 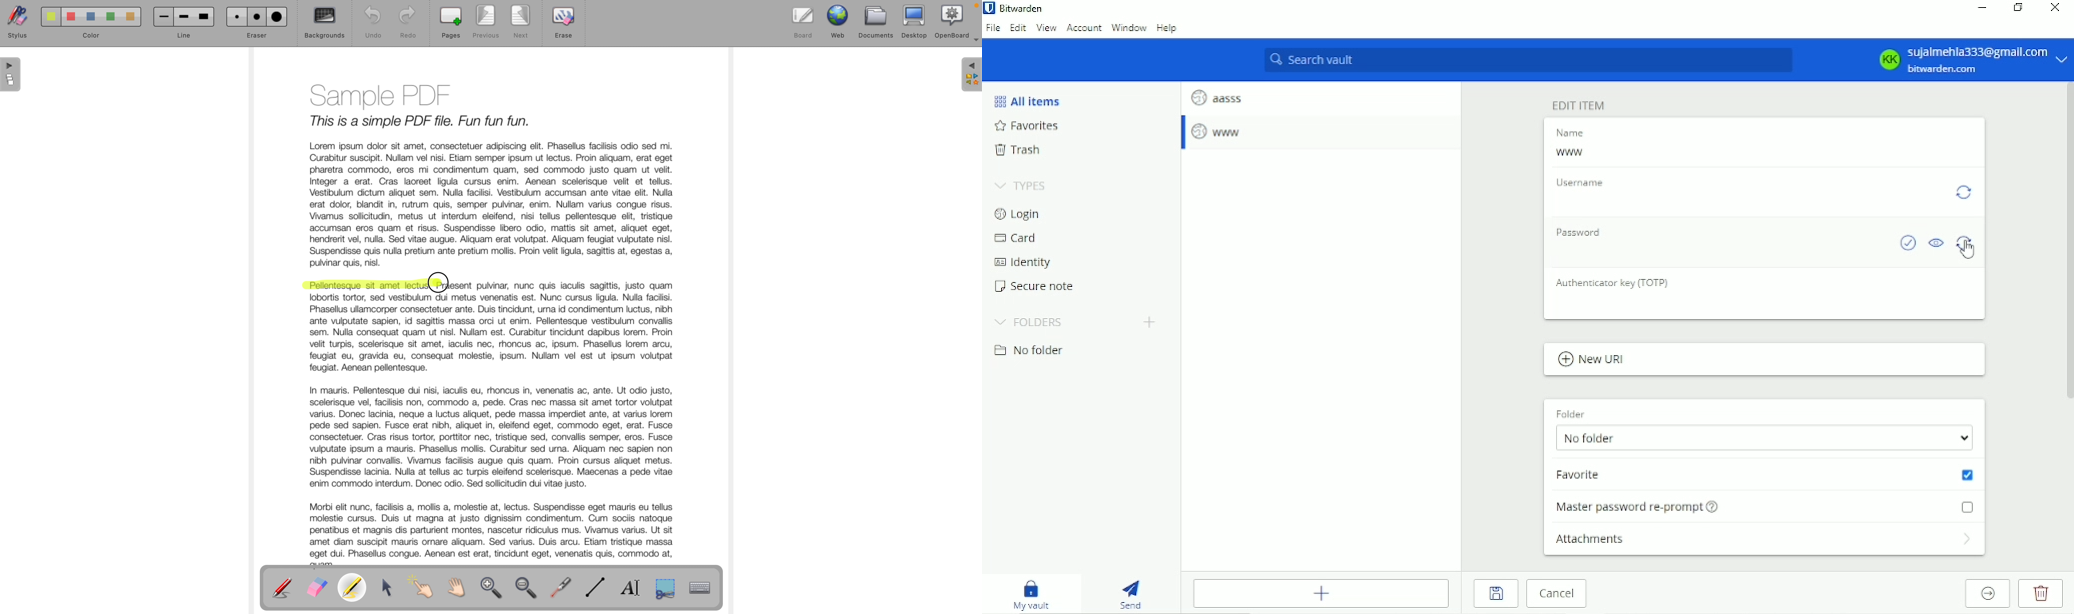 What do you see at coordinates (462, 588) in the screenshot?
I see `scroll by hand` at bounding box center [462, 588].